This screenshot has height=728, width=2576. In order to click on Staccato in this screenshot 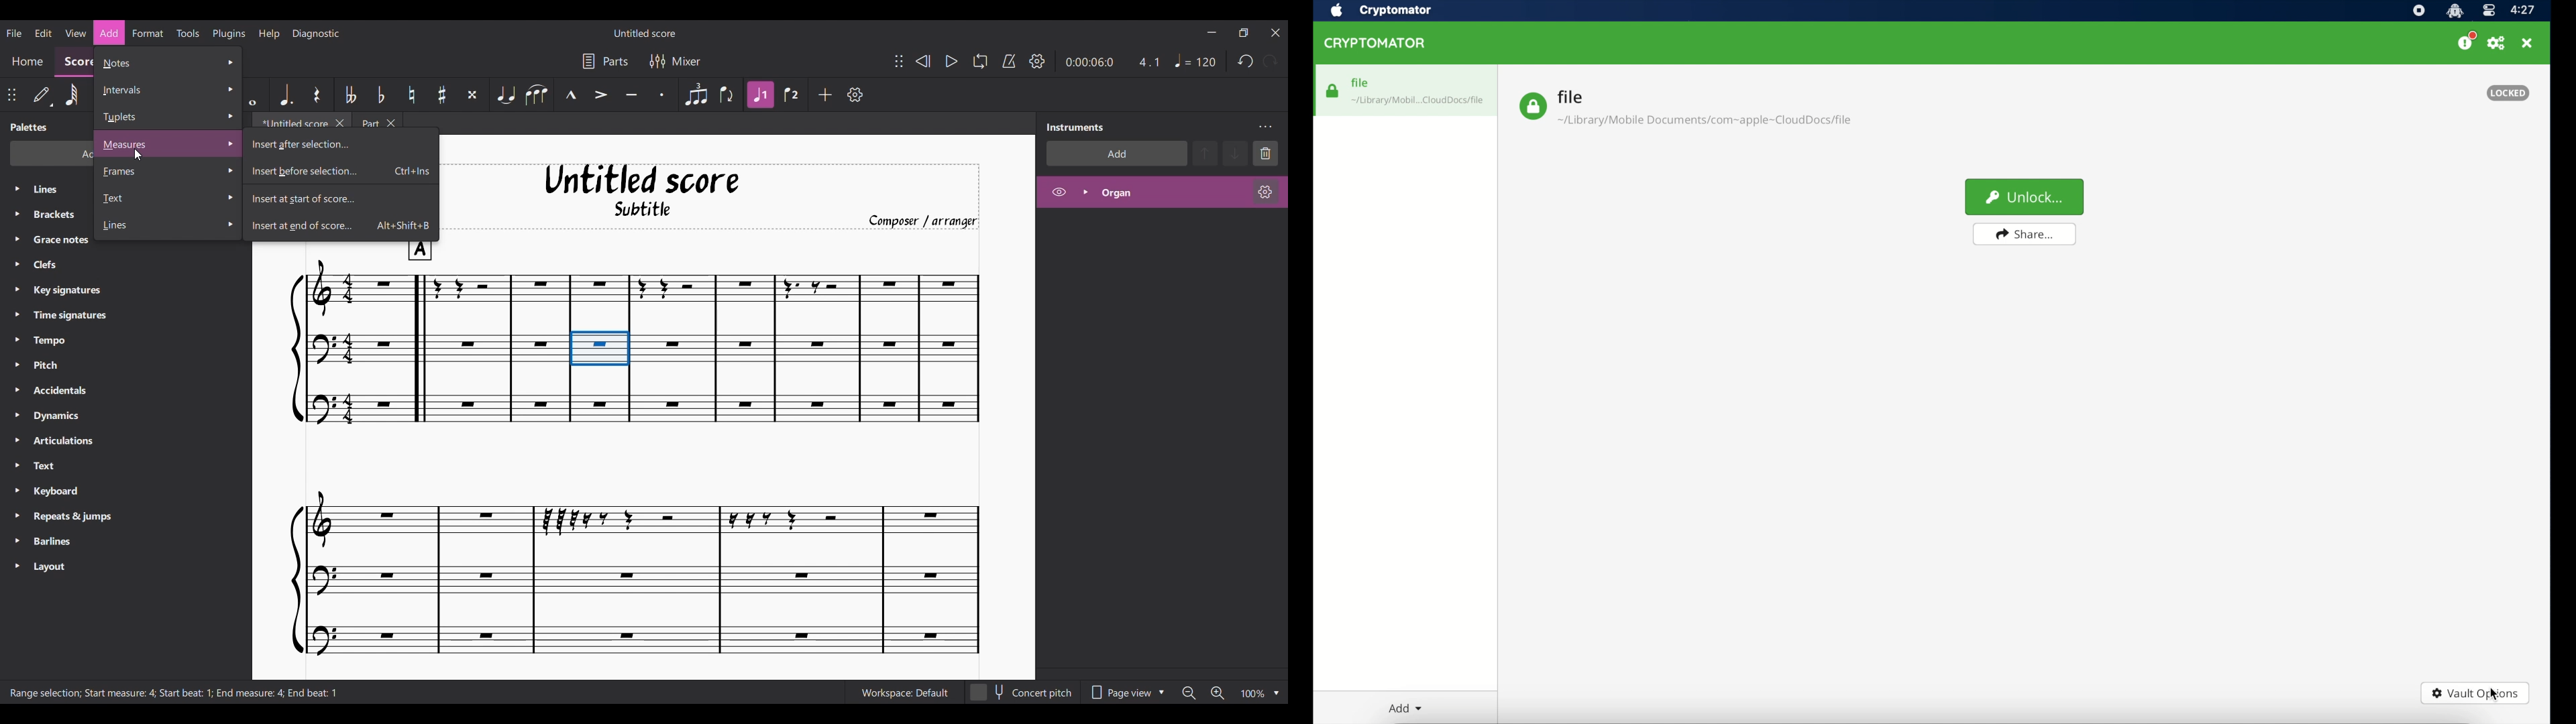, I will do `click(661, 95)`.